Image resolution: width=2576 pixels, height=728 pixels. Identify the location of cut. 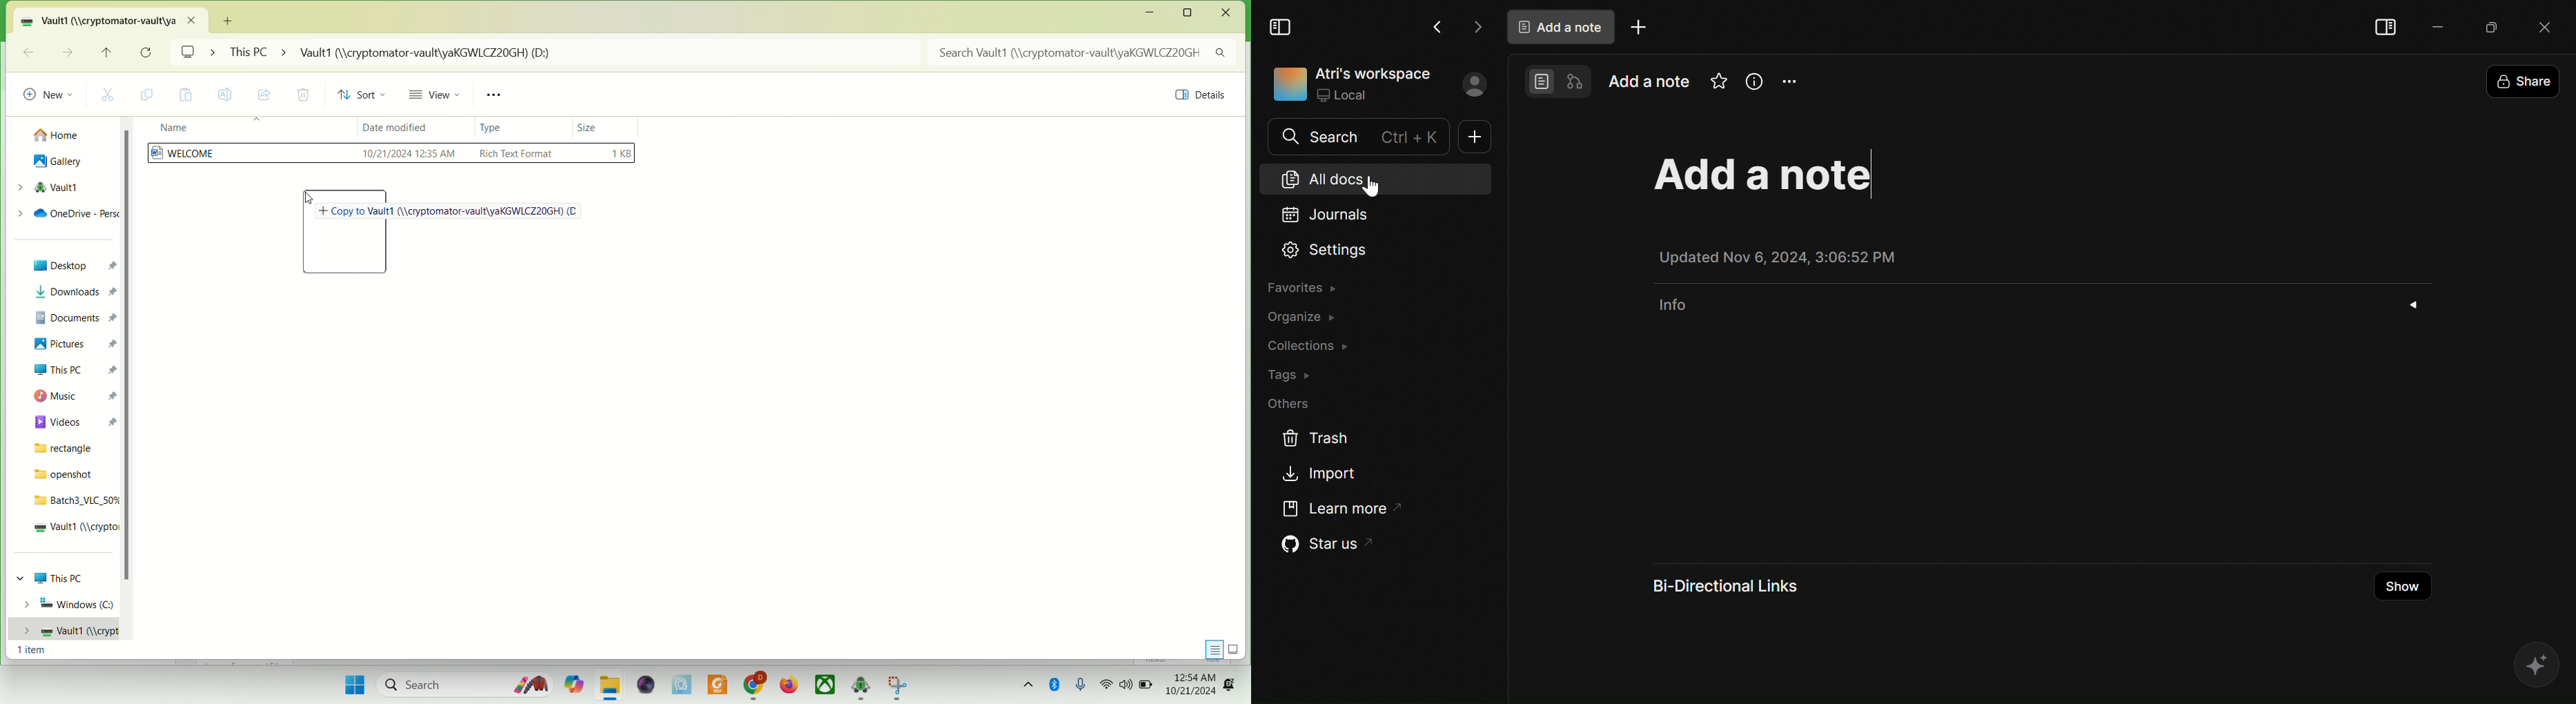
(113, 94).